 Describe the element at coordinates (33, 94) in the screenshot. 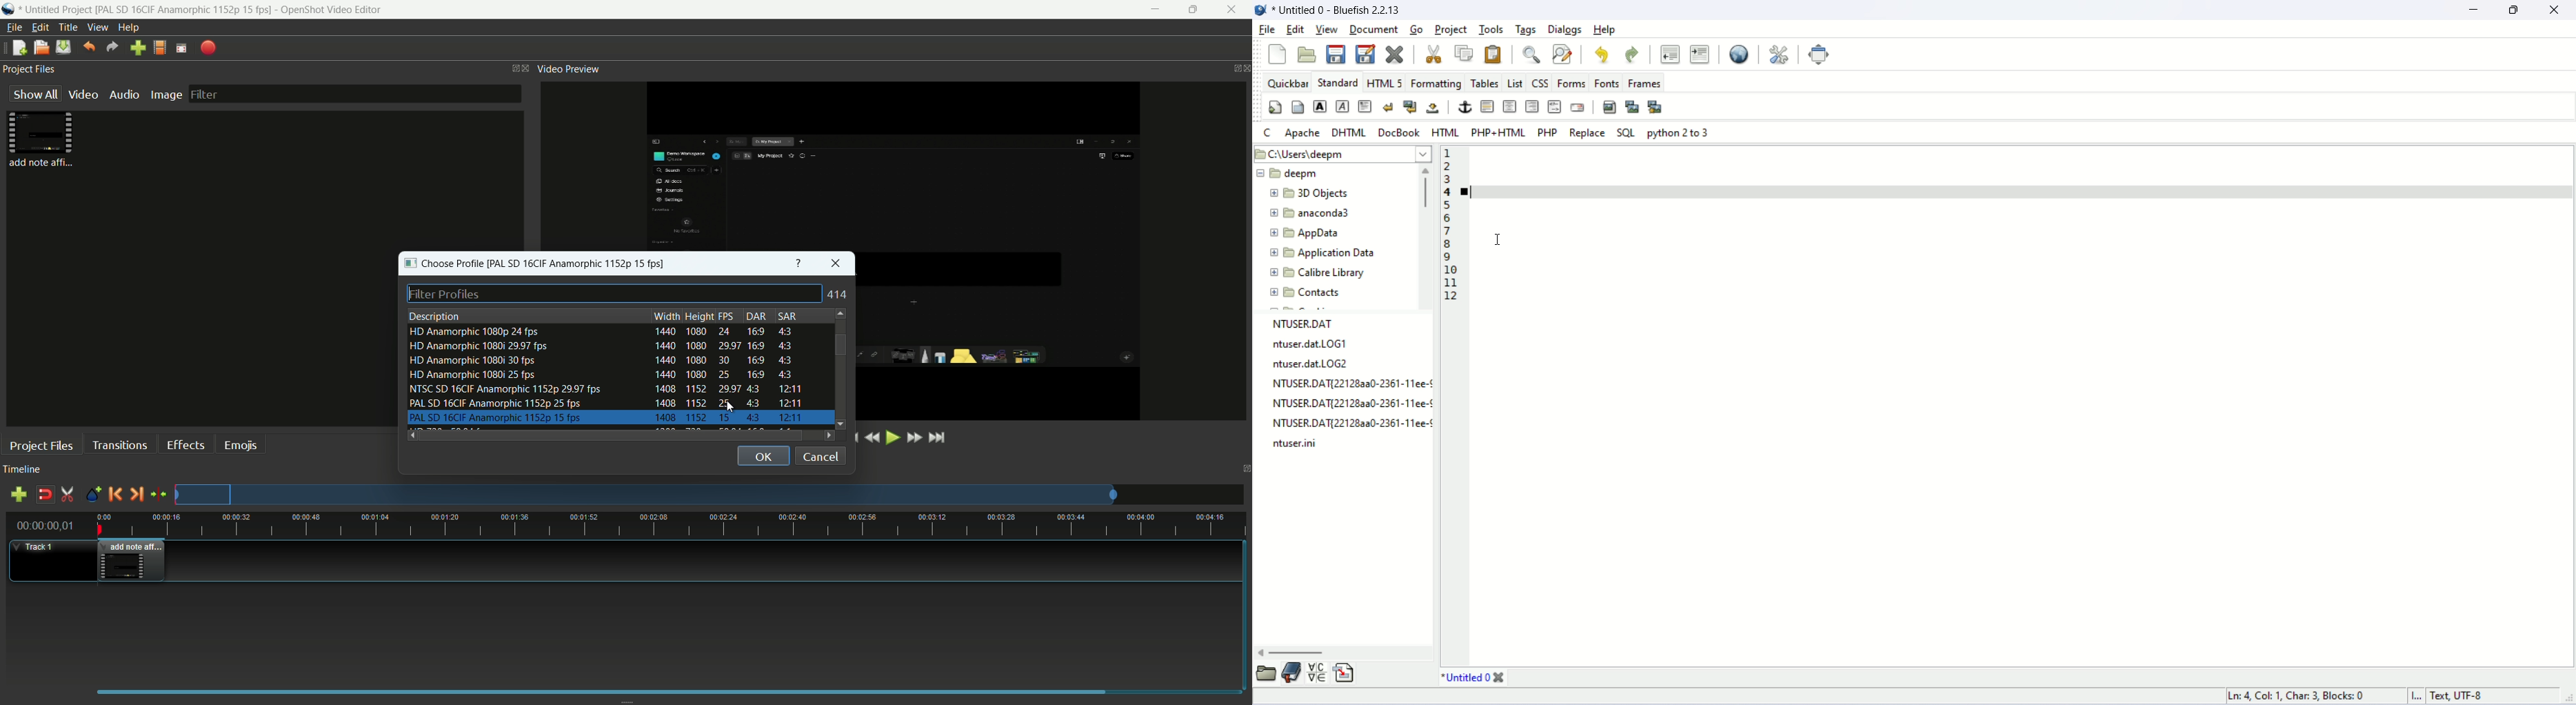

I see `show all` at that location.